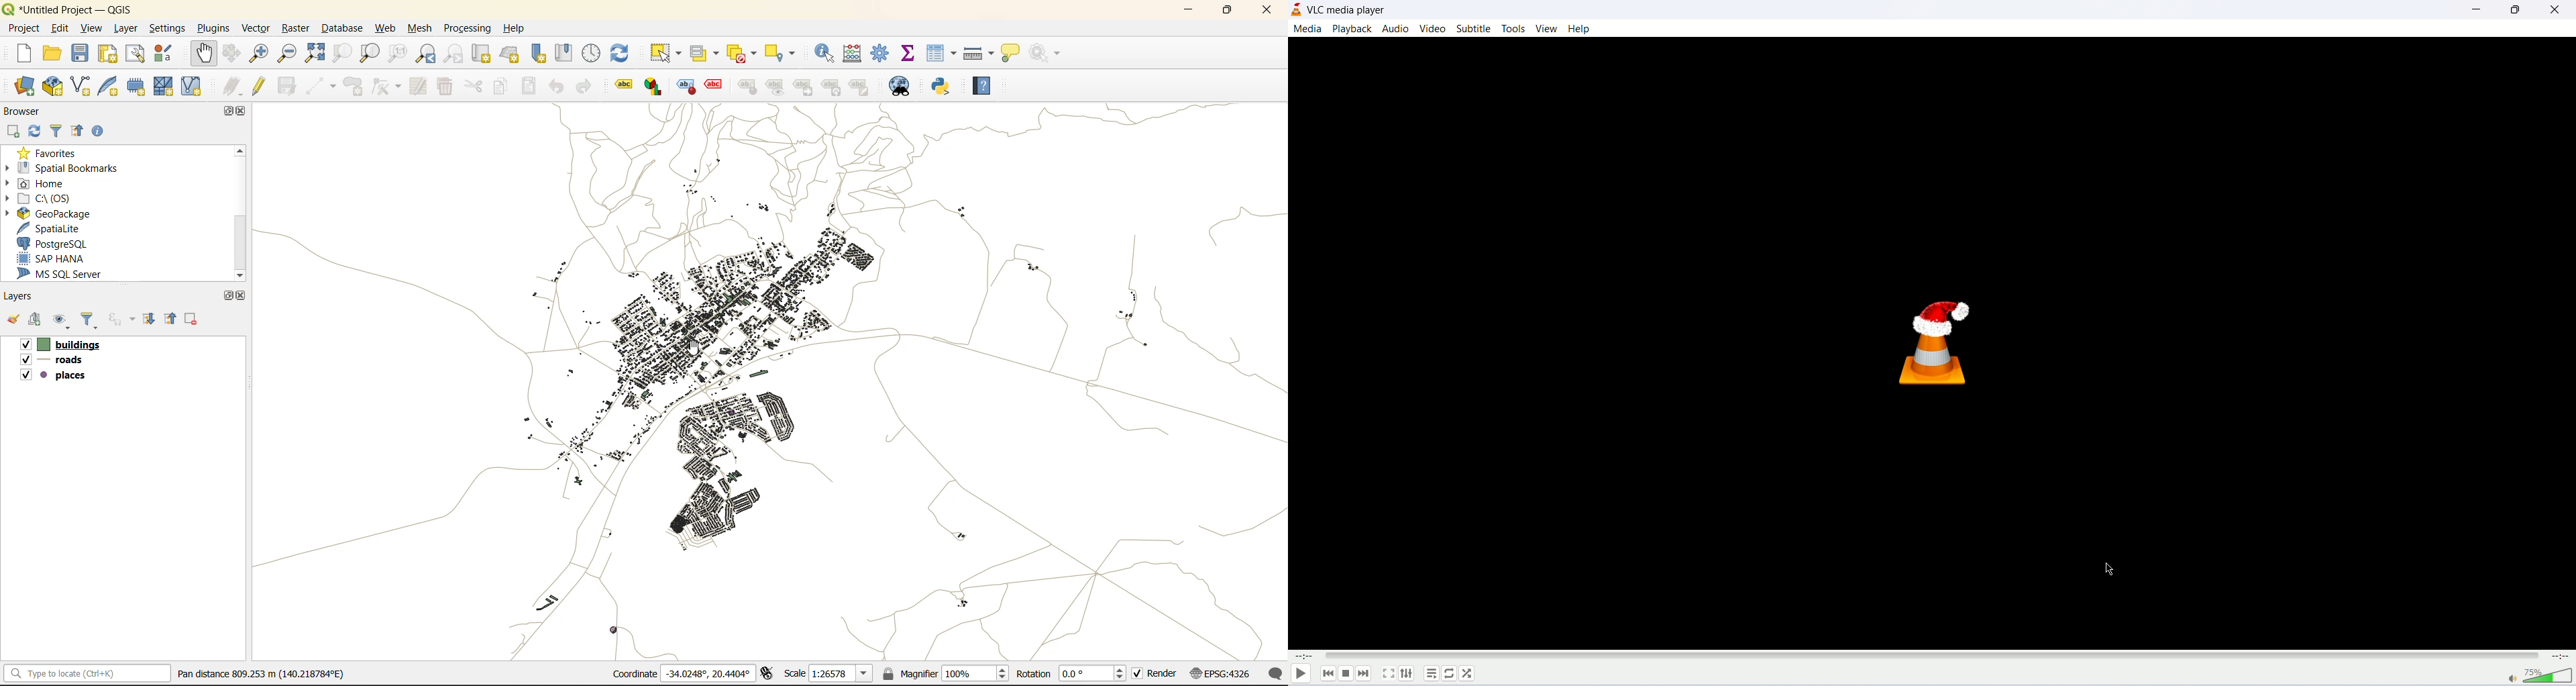 This screenshot has width=2576, height=700. What do you see at coordinates (750, 86) in the screenshot?
I see `style` at bounding box center [750, 86].